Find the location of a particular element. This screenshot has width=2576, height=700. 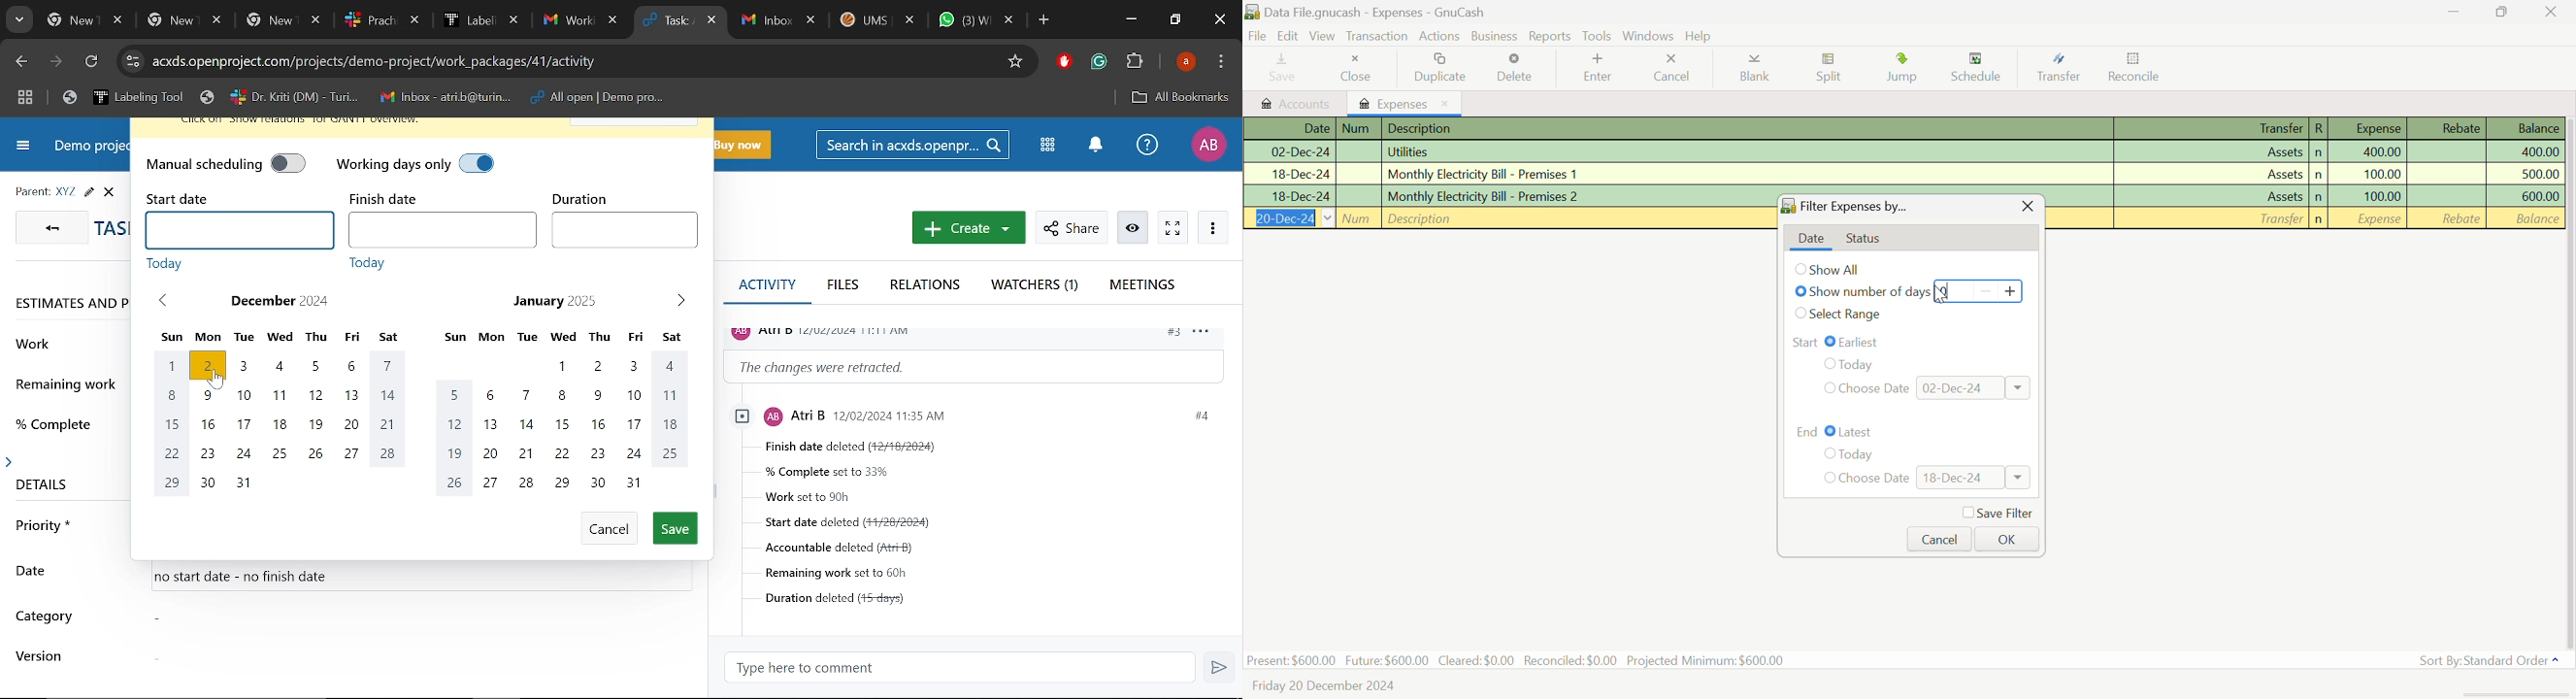

Range Start: Earliest is located at coordinates (1912, 342).